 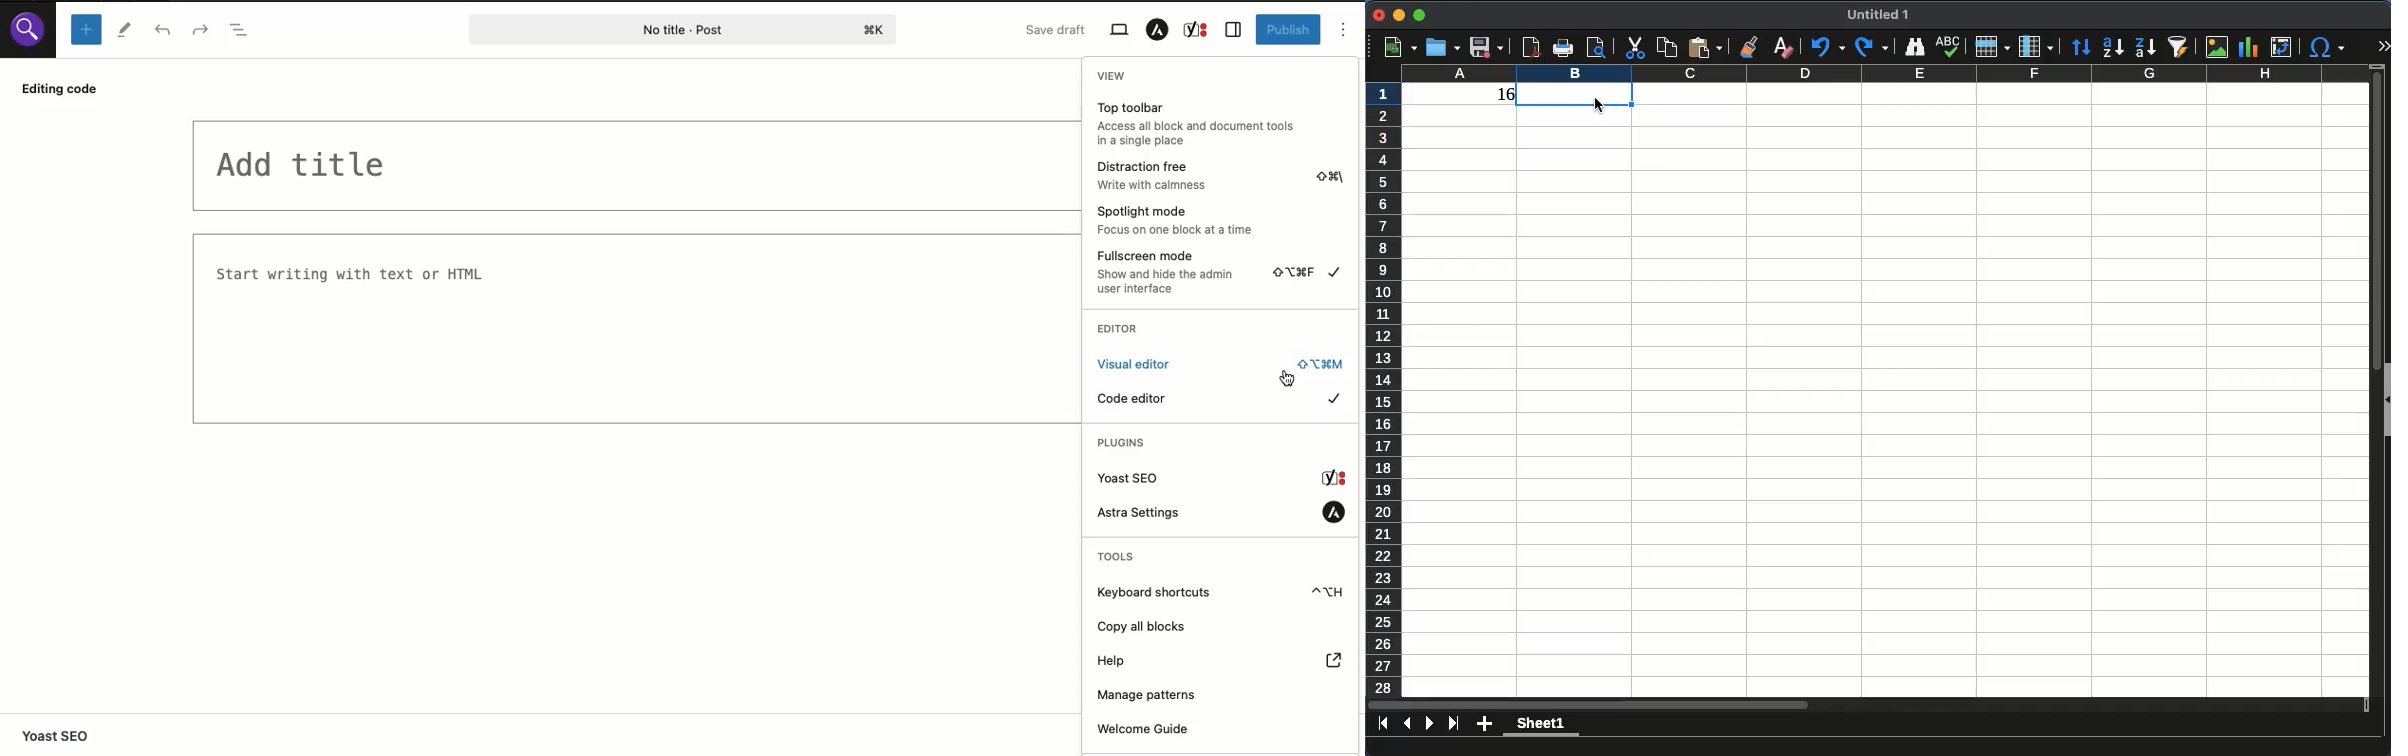 I want to click on redo, so click(x=1872, y=47).